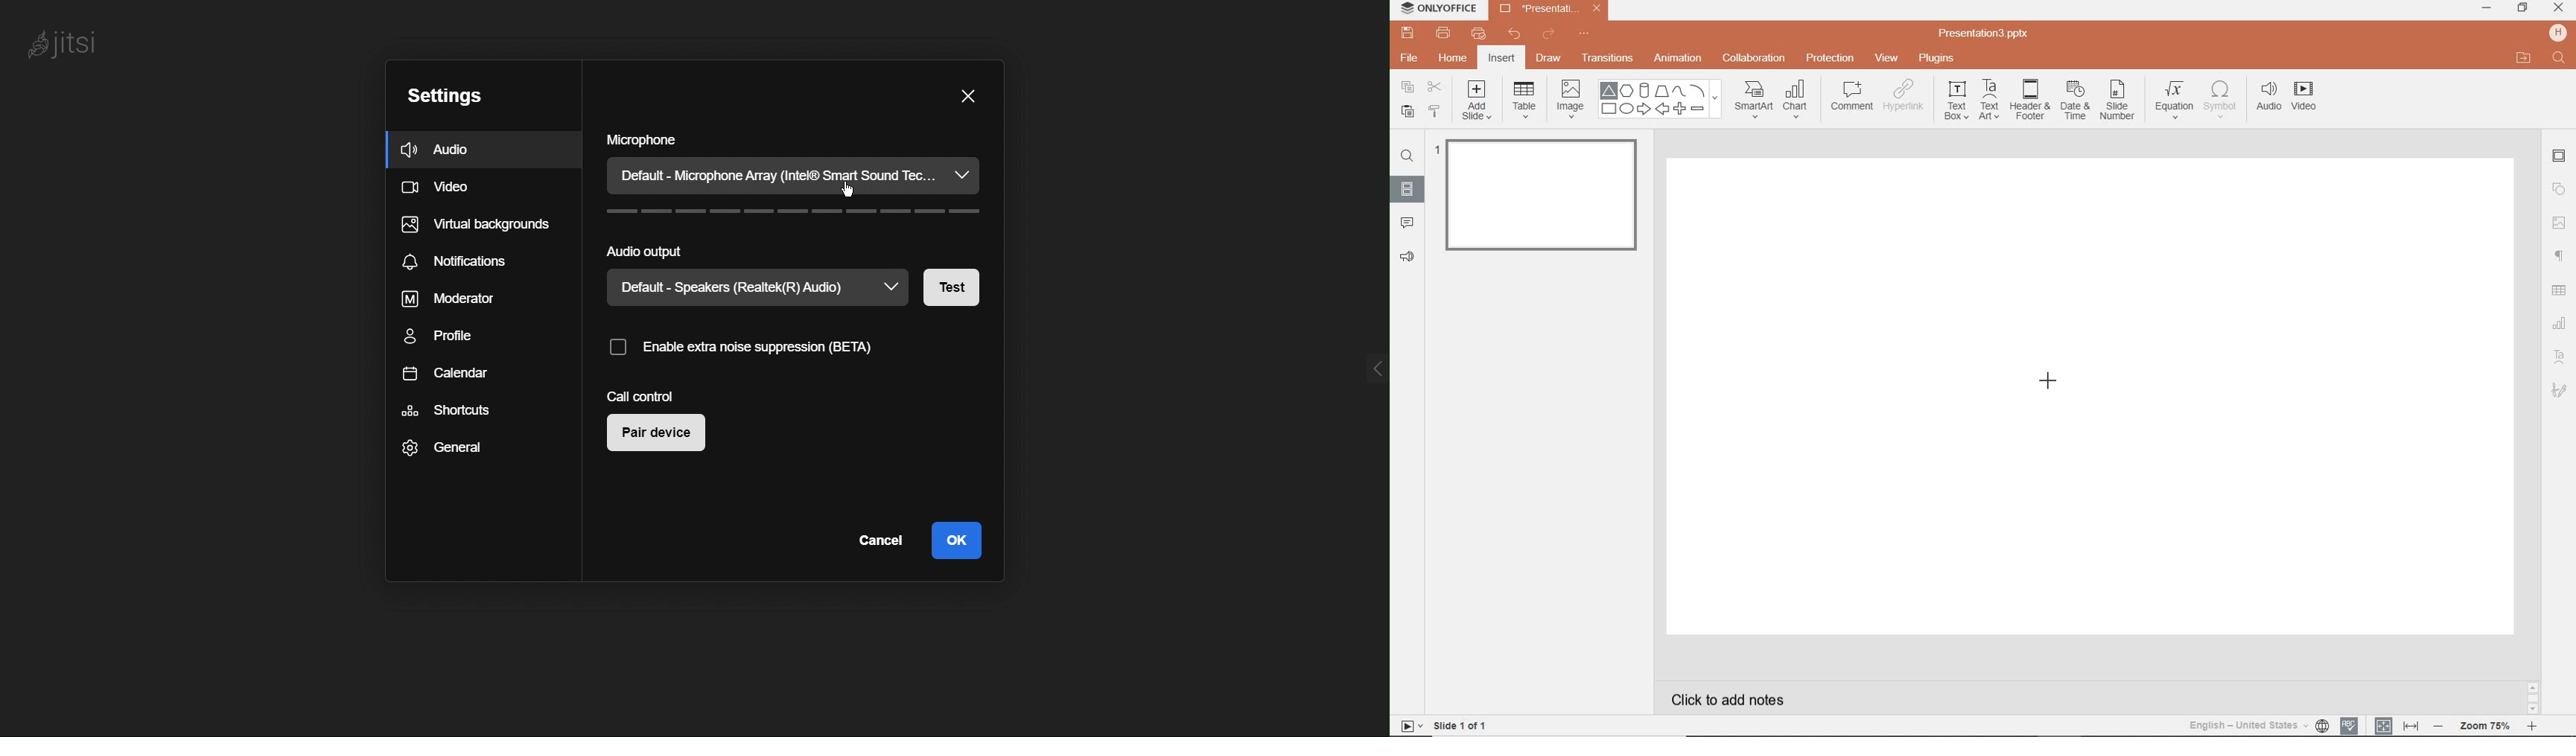 Image resolution: width=2576 pixels, height=756 pixels. I want to click on SPELL CHECKING, so click(2353, 724).